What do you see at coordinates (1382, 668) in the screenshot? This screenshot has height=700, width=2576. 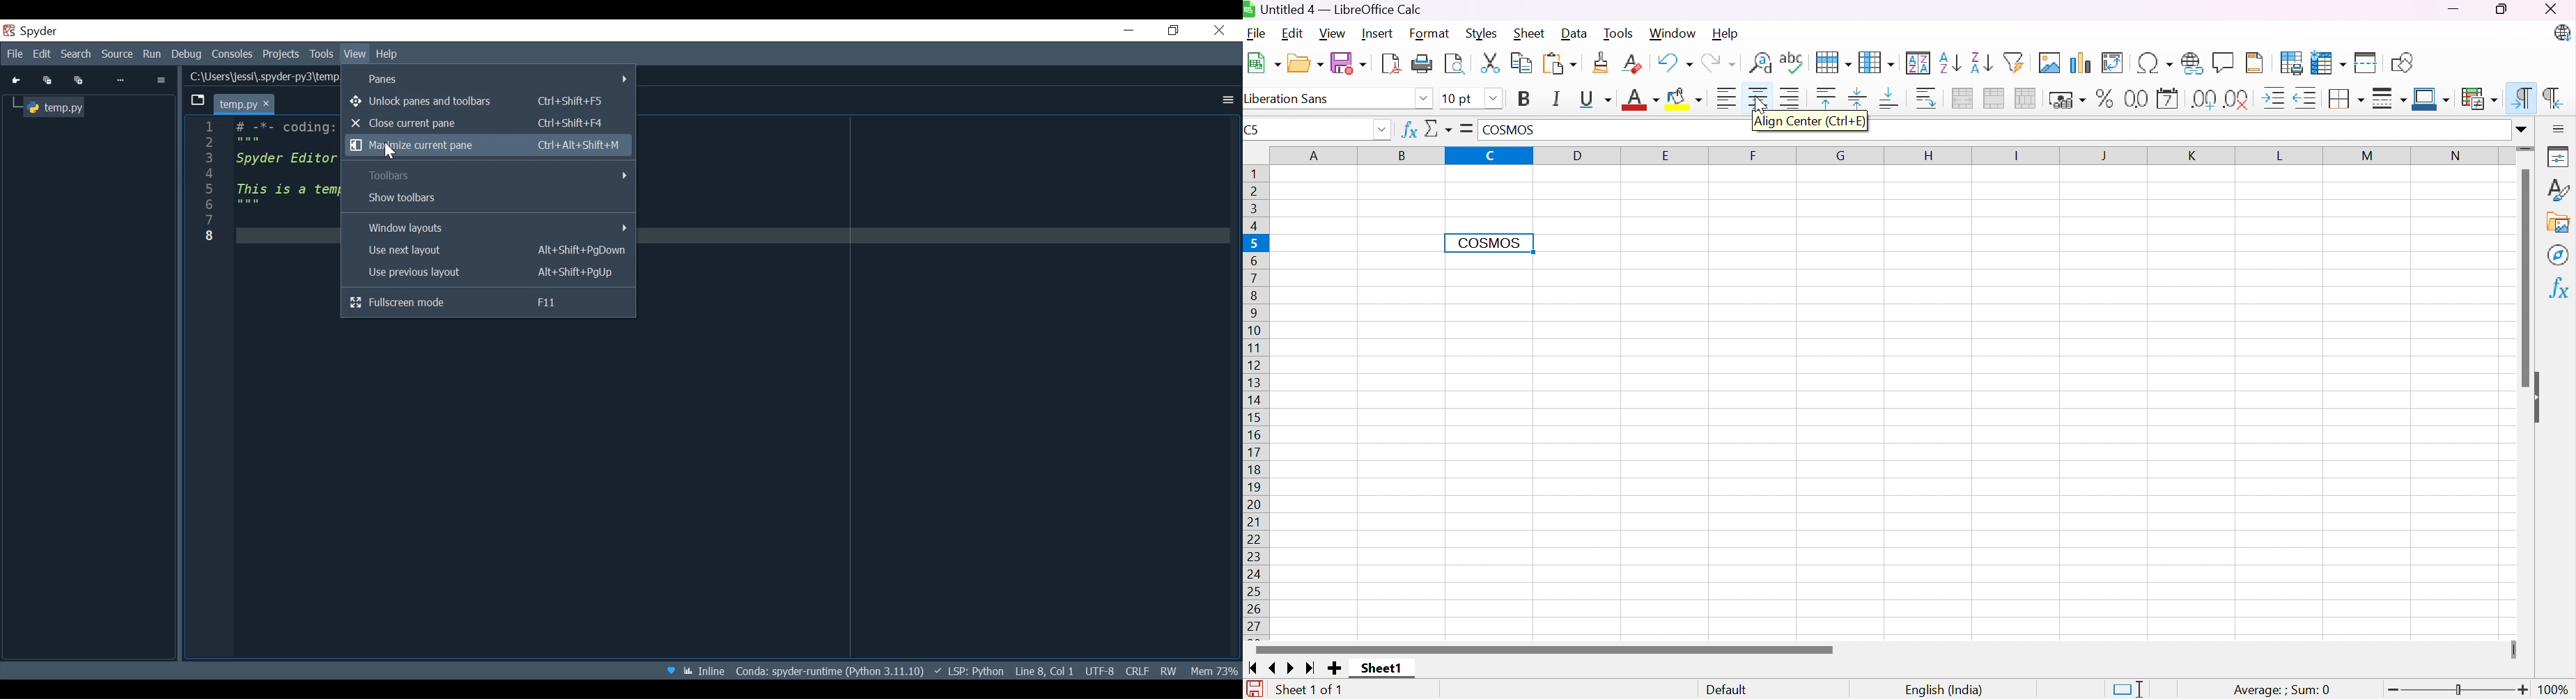 I see `Sheet 1` at bounding box center [1382, 668].